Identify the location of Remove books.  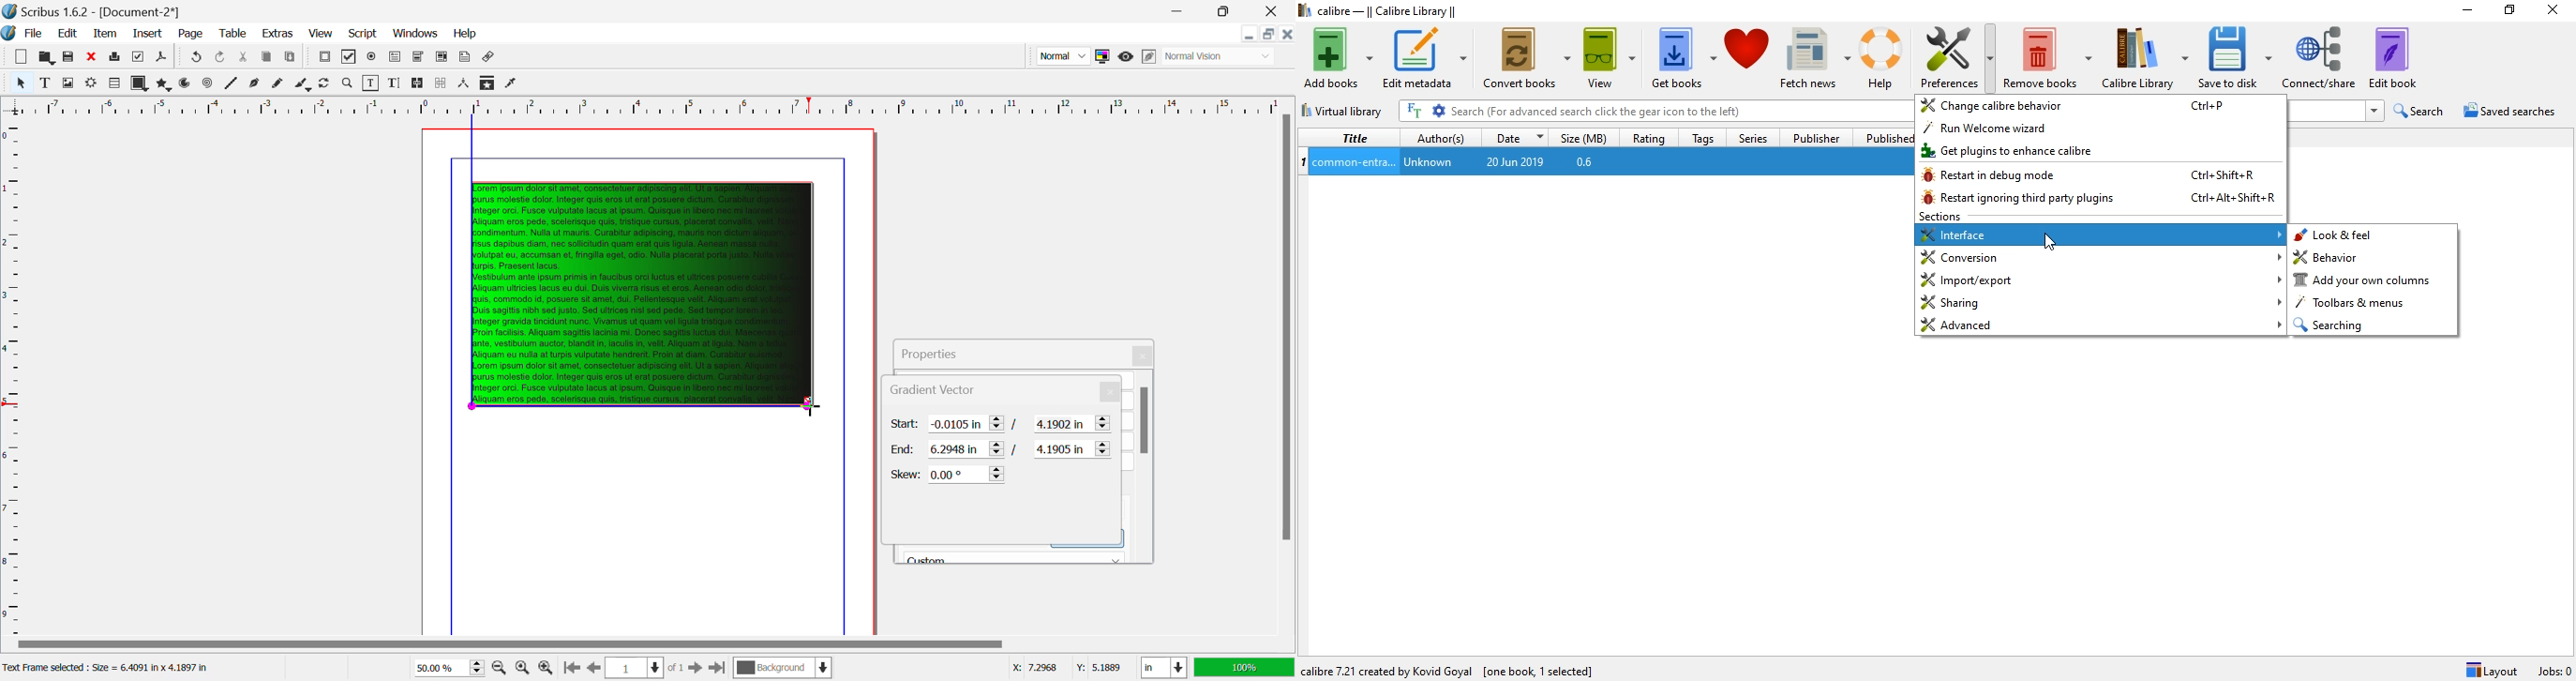
(2050, 53).